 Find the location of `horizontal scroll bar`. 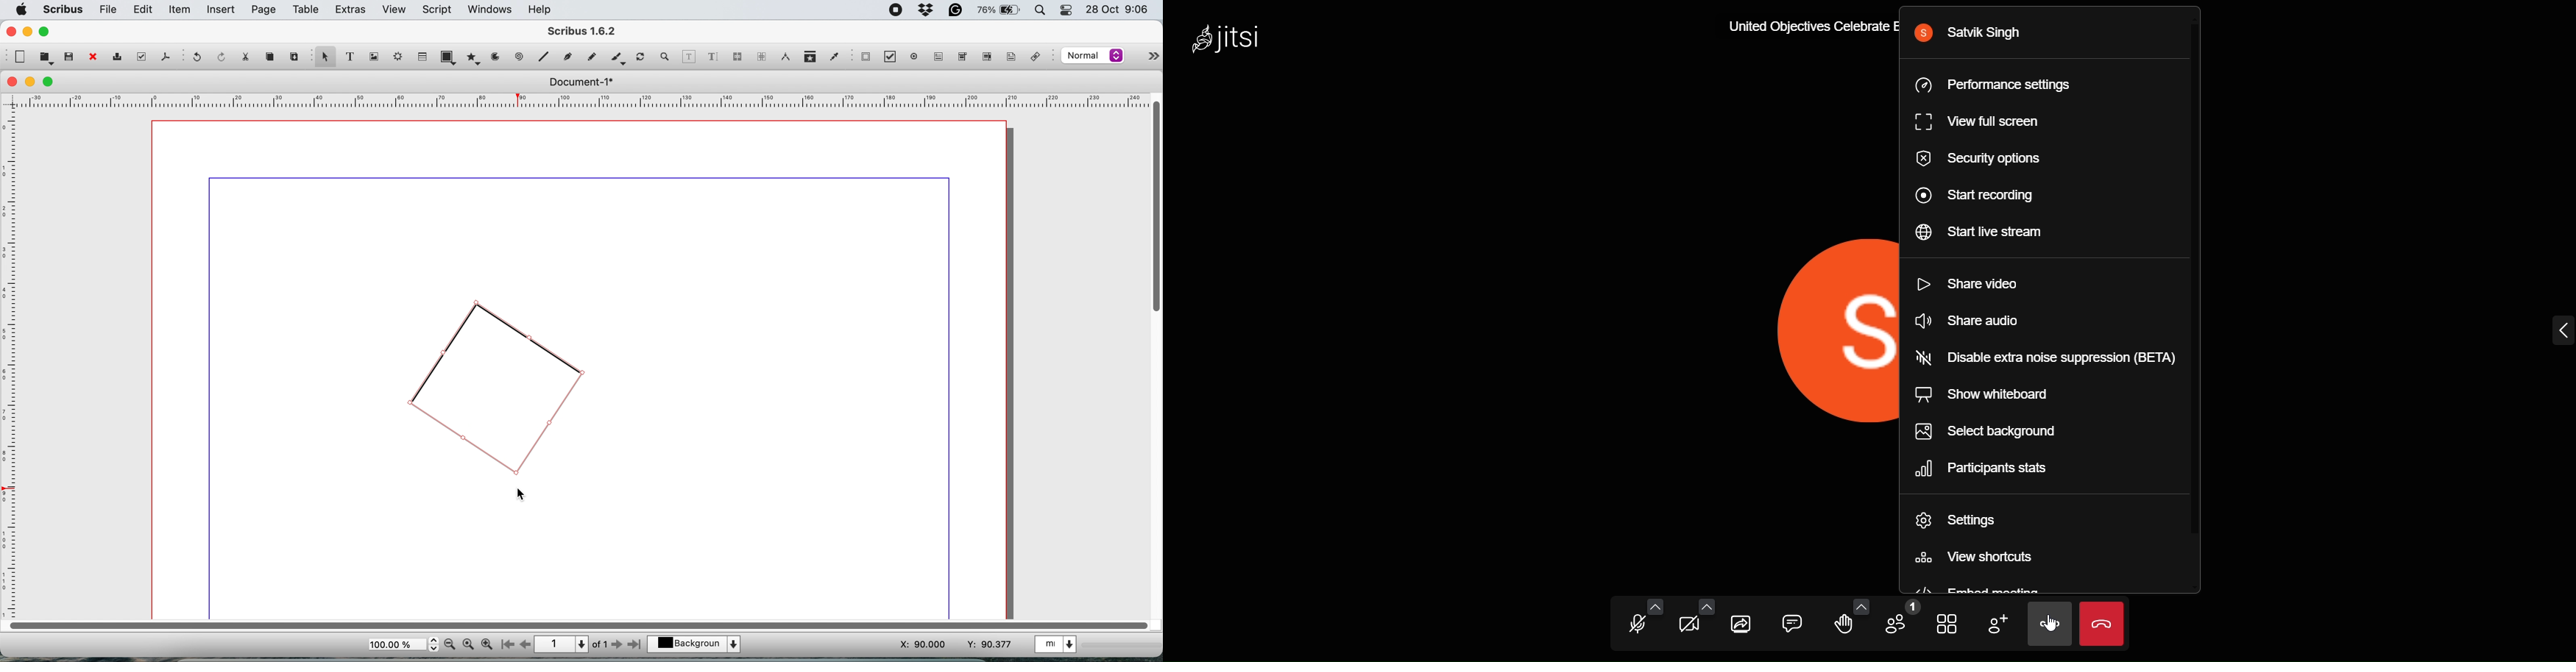

horizontal scroll bar is located at coordinates (575, 624).